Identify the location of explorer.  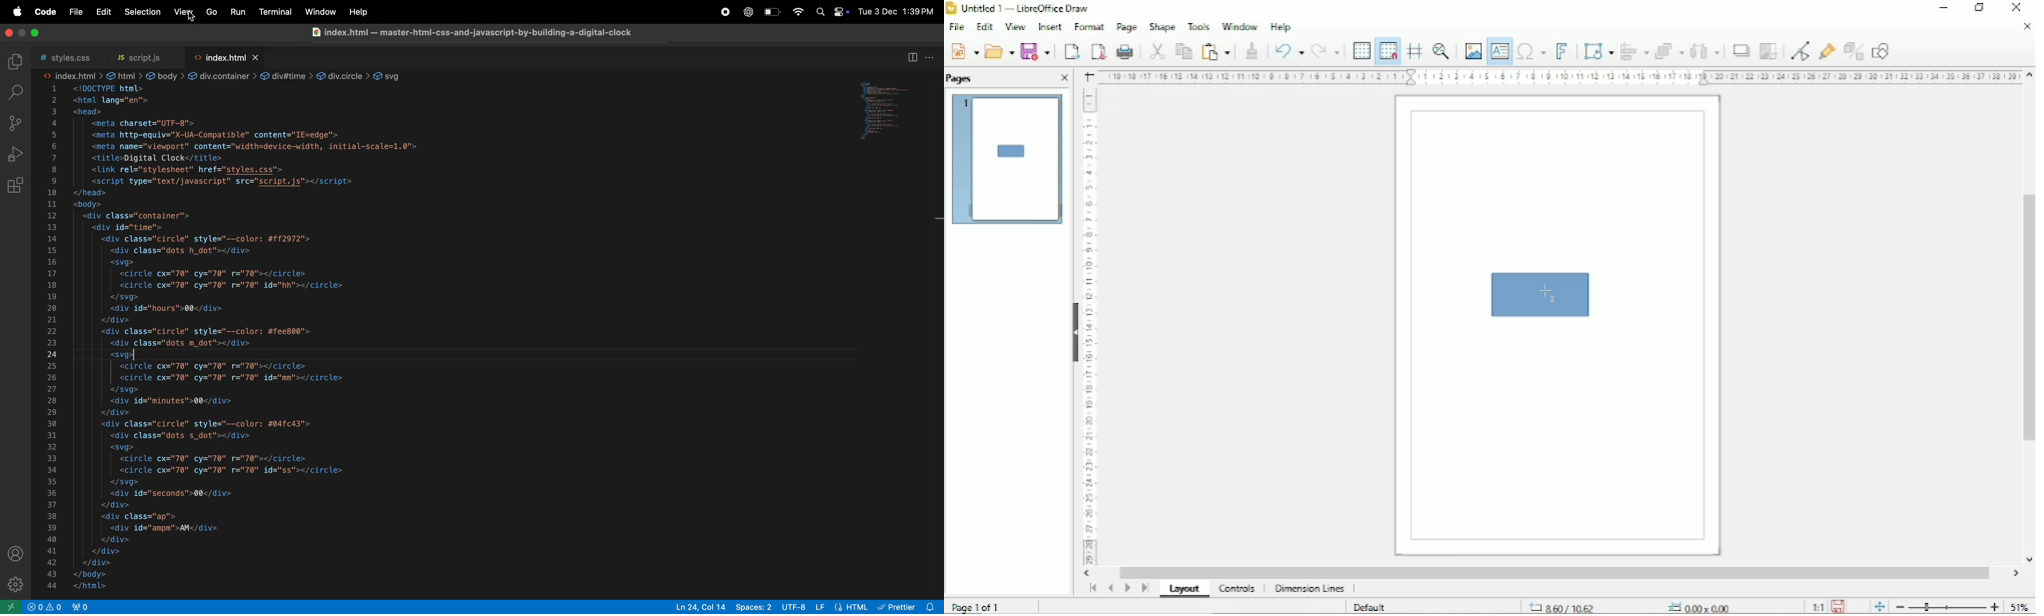
(17, 62).